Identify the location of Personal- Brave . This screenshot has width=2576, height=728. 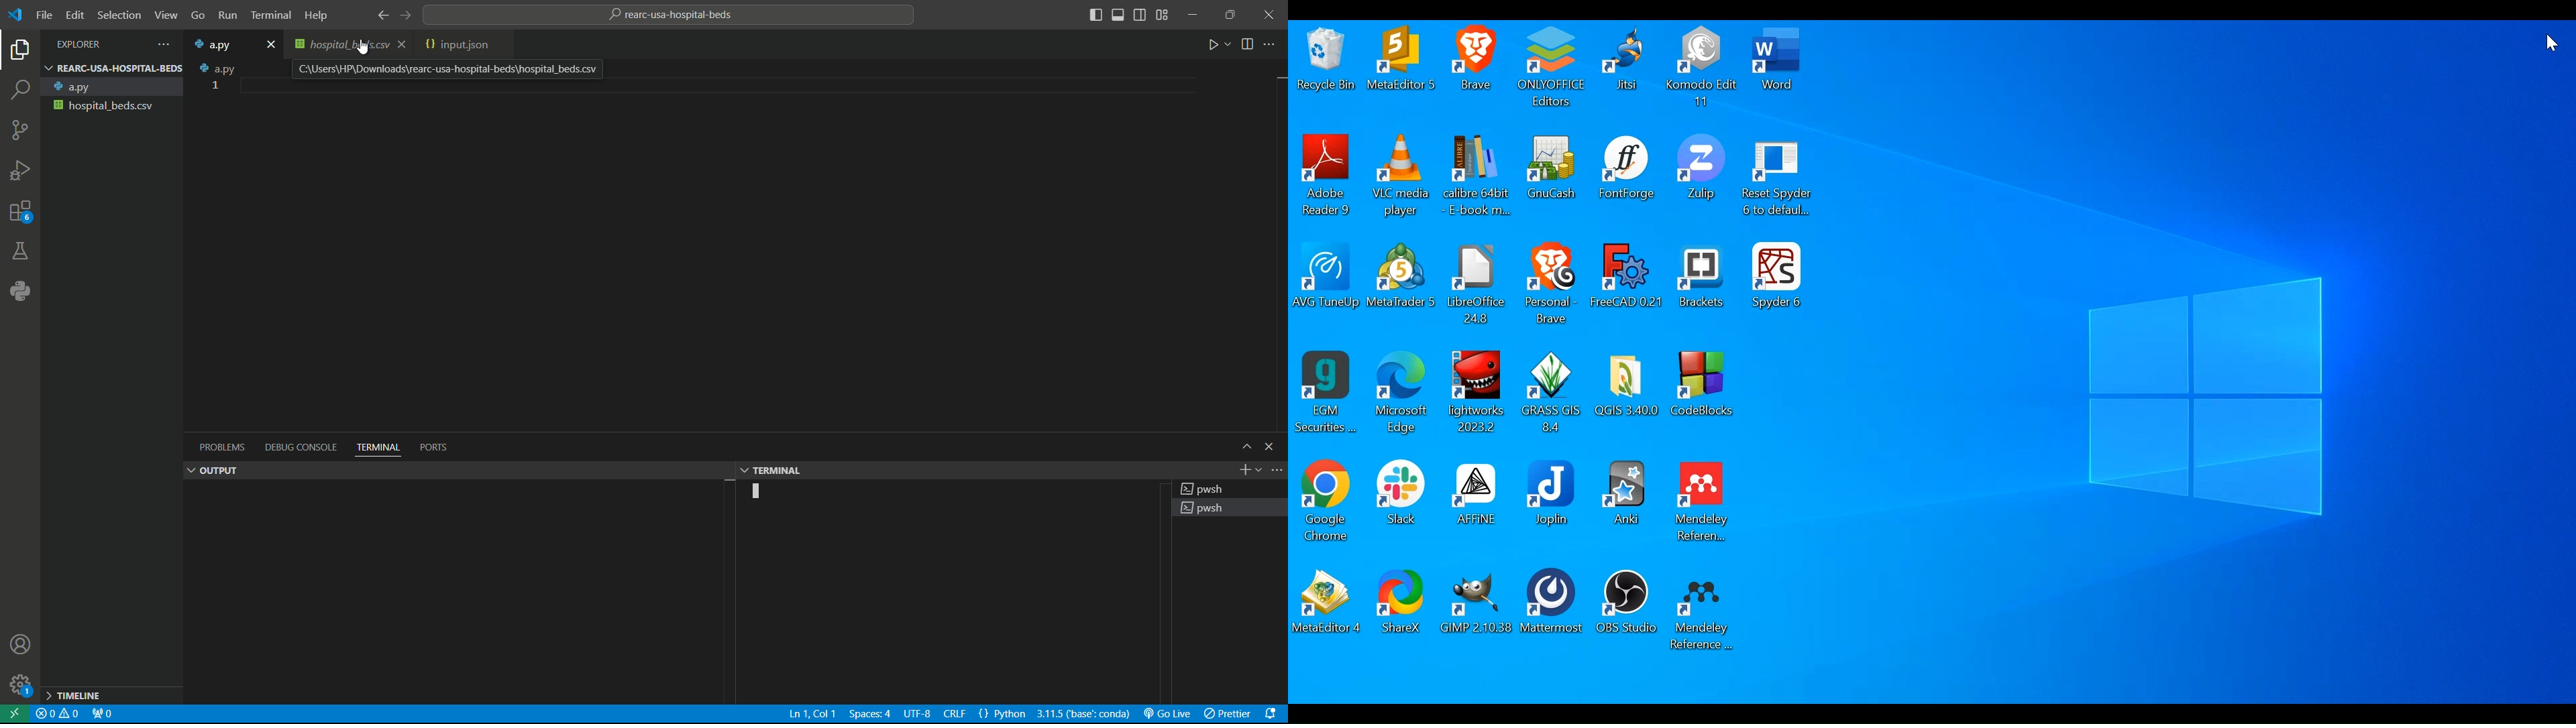
(1552, 284).